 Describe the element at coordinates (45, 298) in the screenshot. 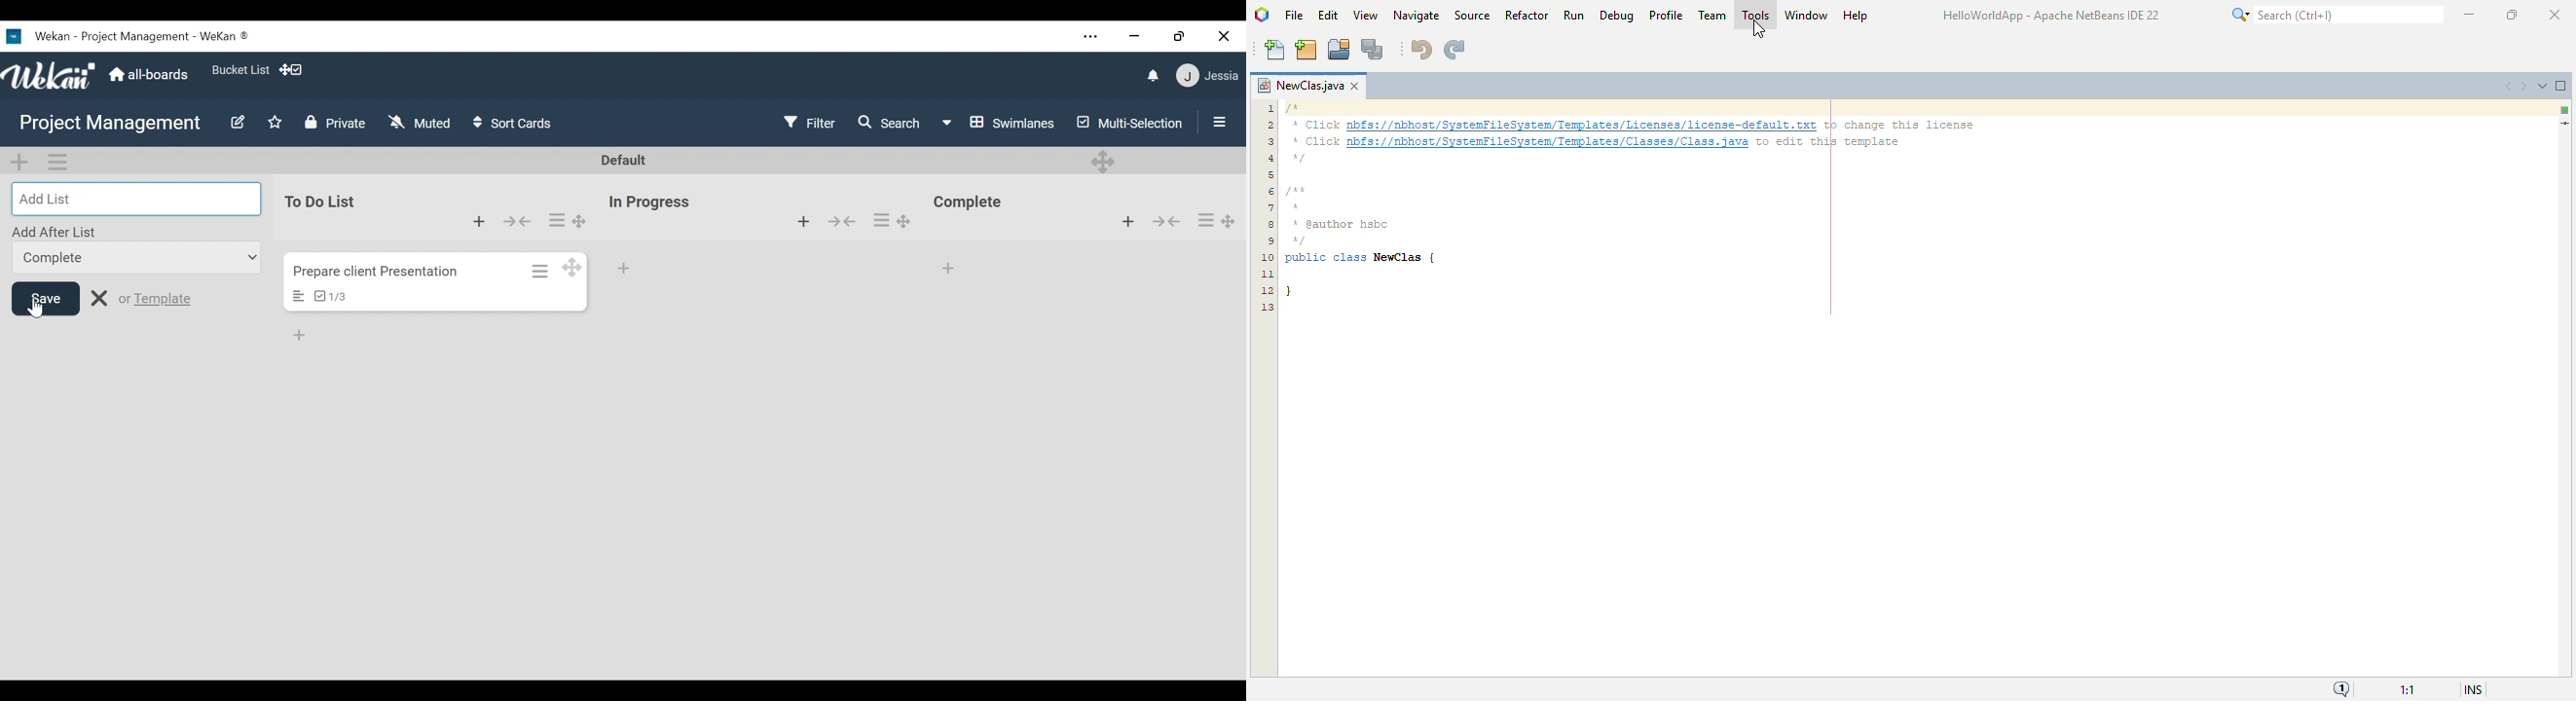

I see `Save` at that location.